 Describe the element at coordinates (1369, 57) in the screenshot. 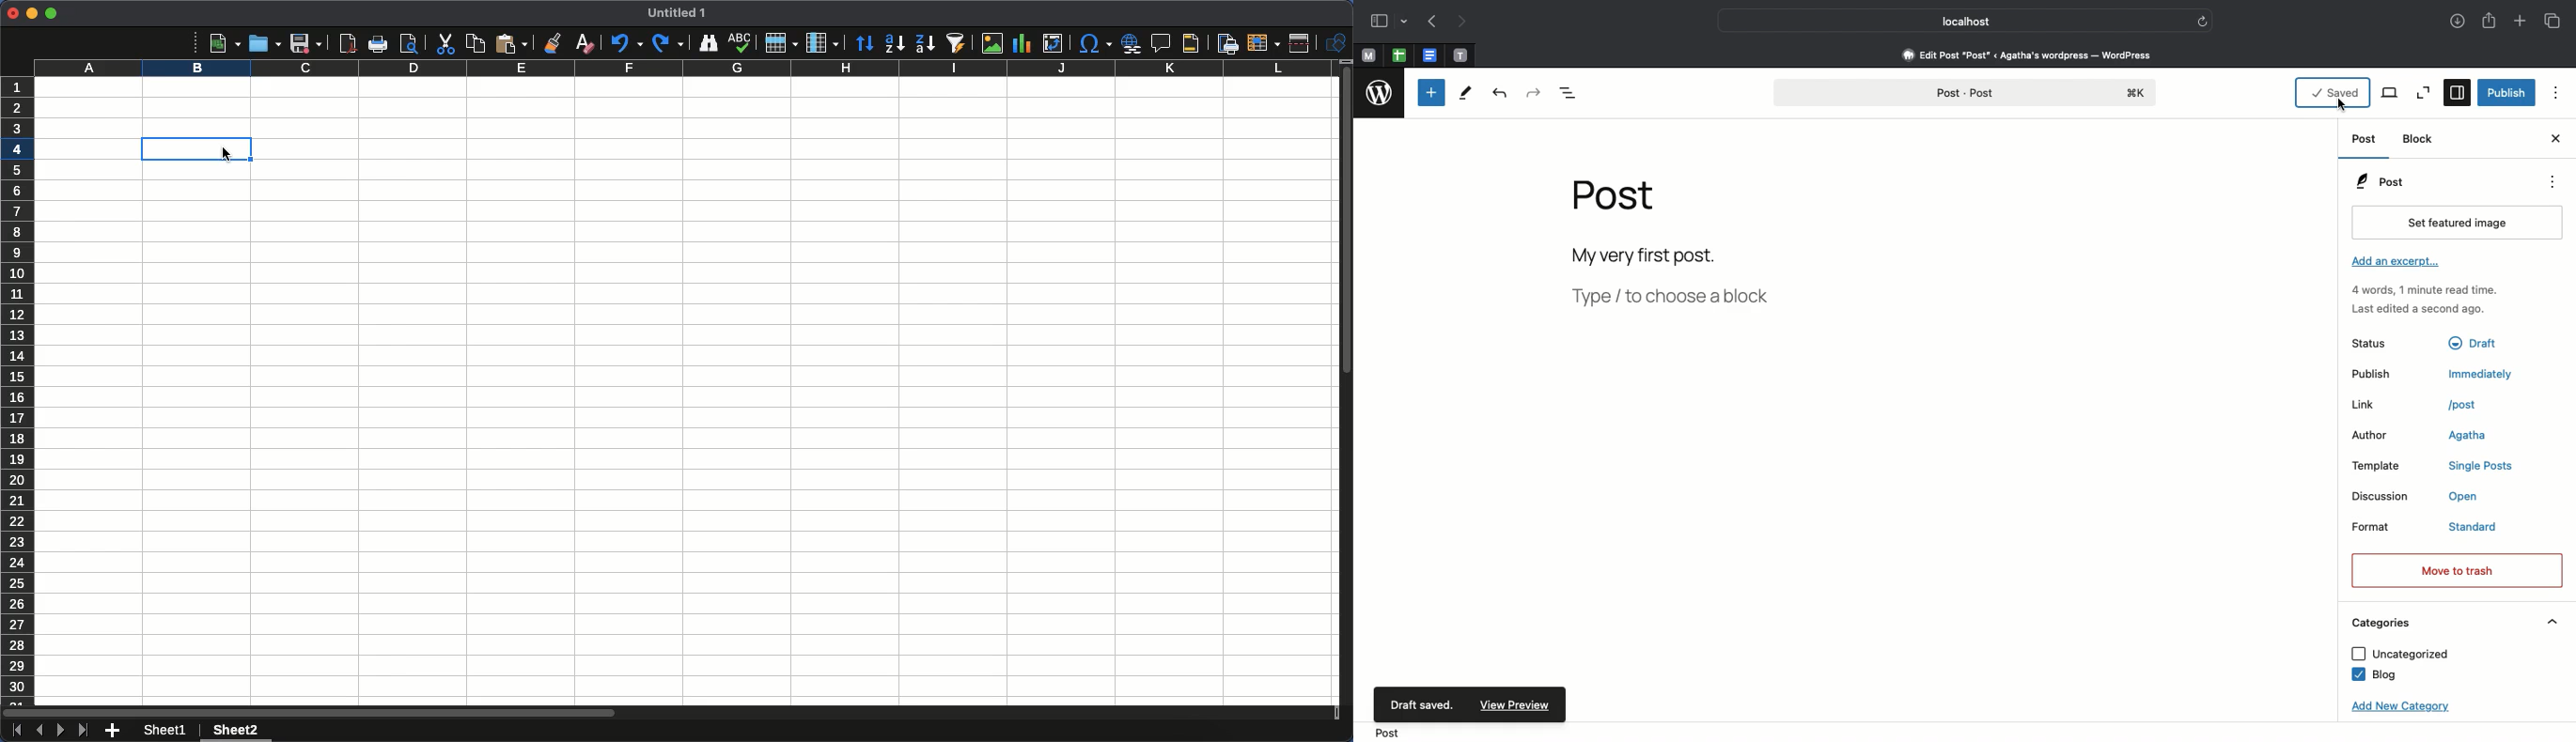

I see `Pinned tab` at that location.